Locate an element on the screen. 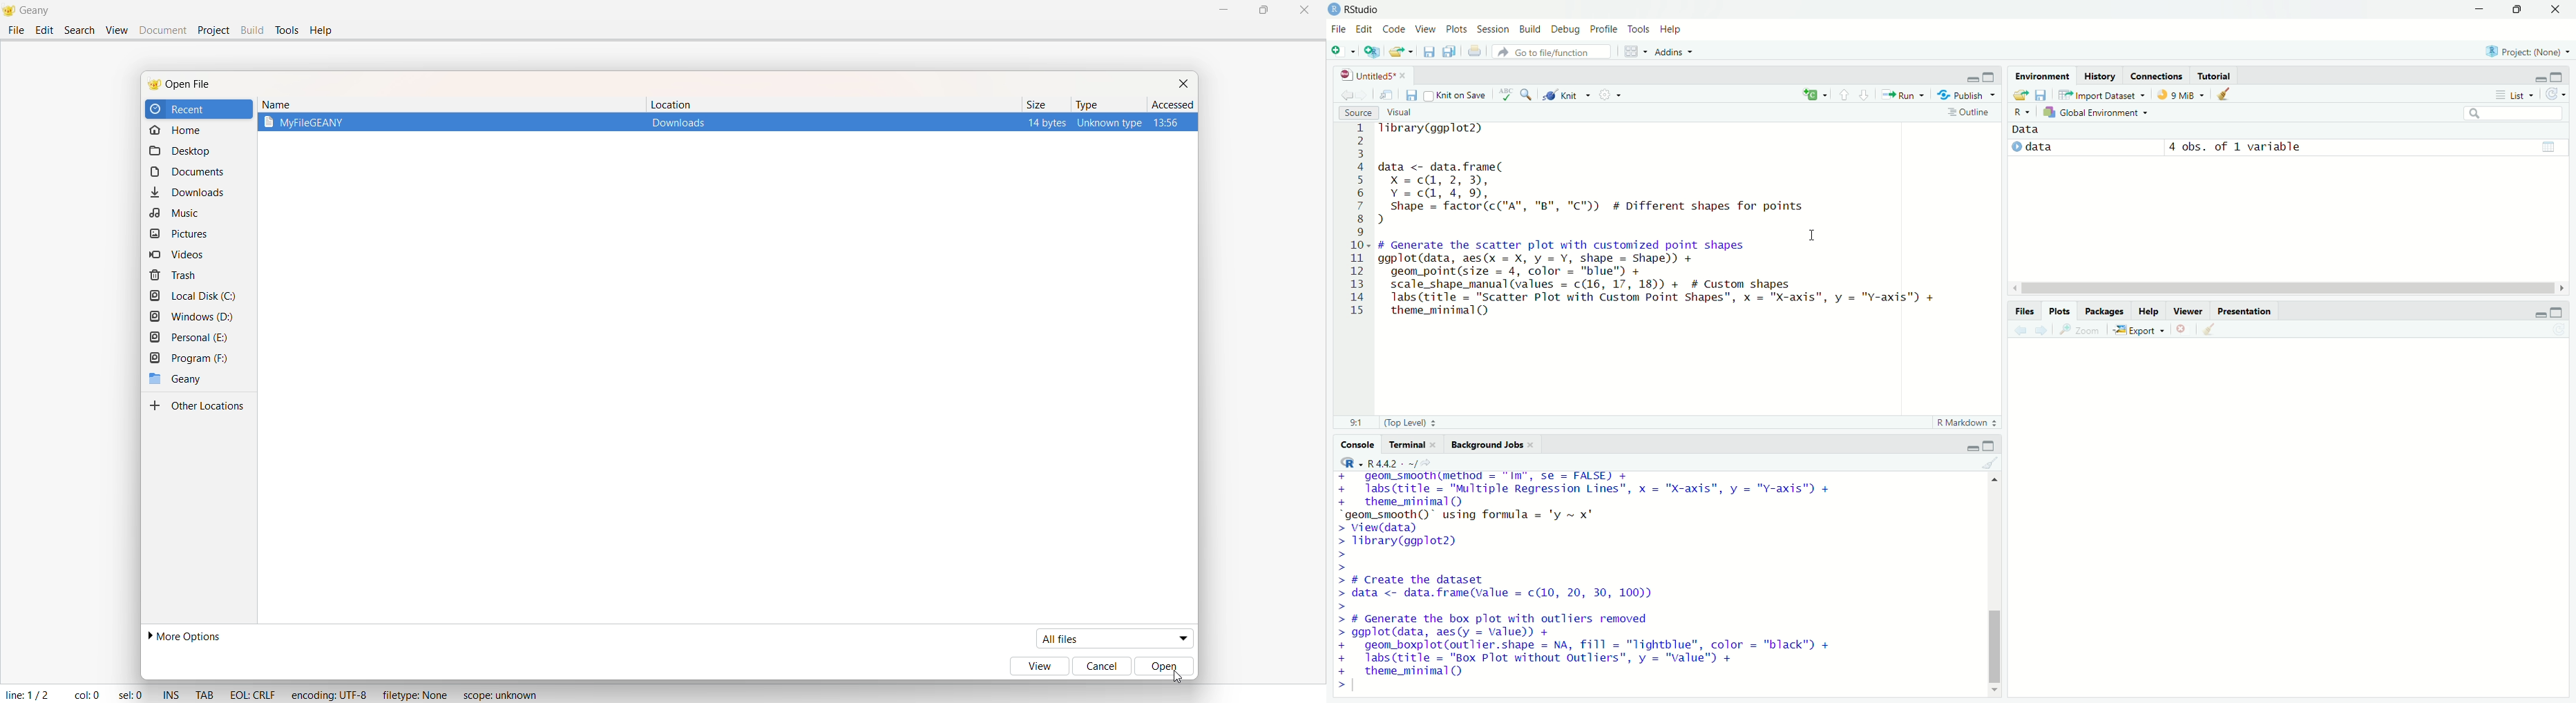  Export is located at coordinates (2138, 330).